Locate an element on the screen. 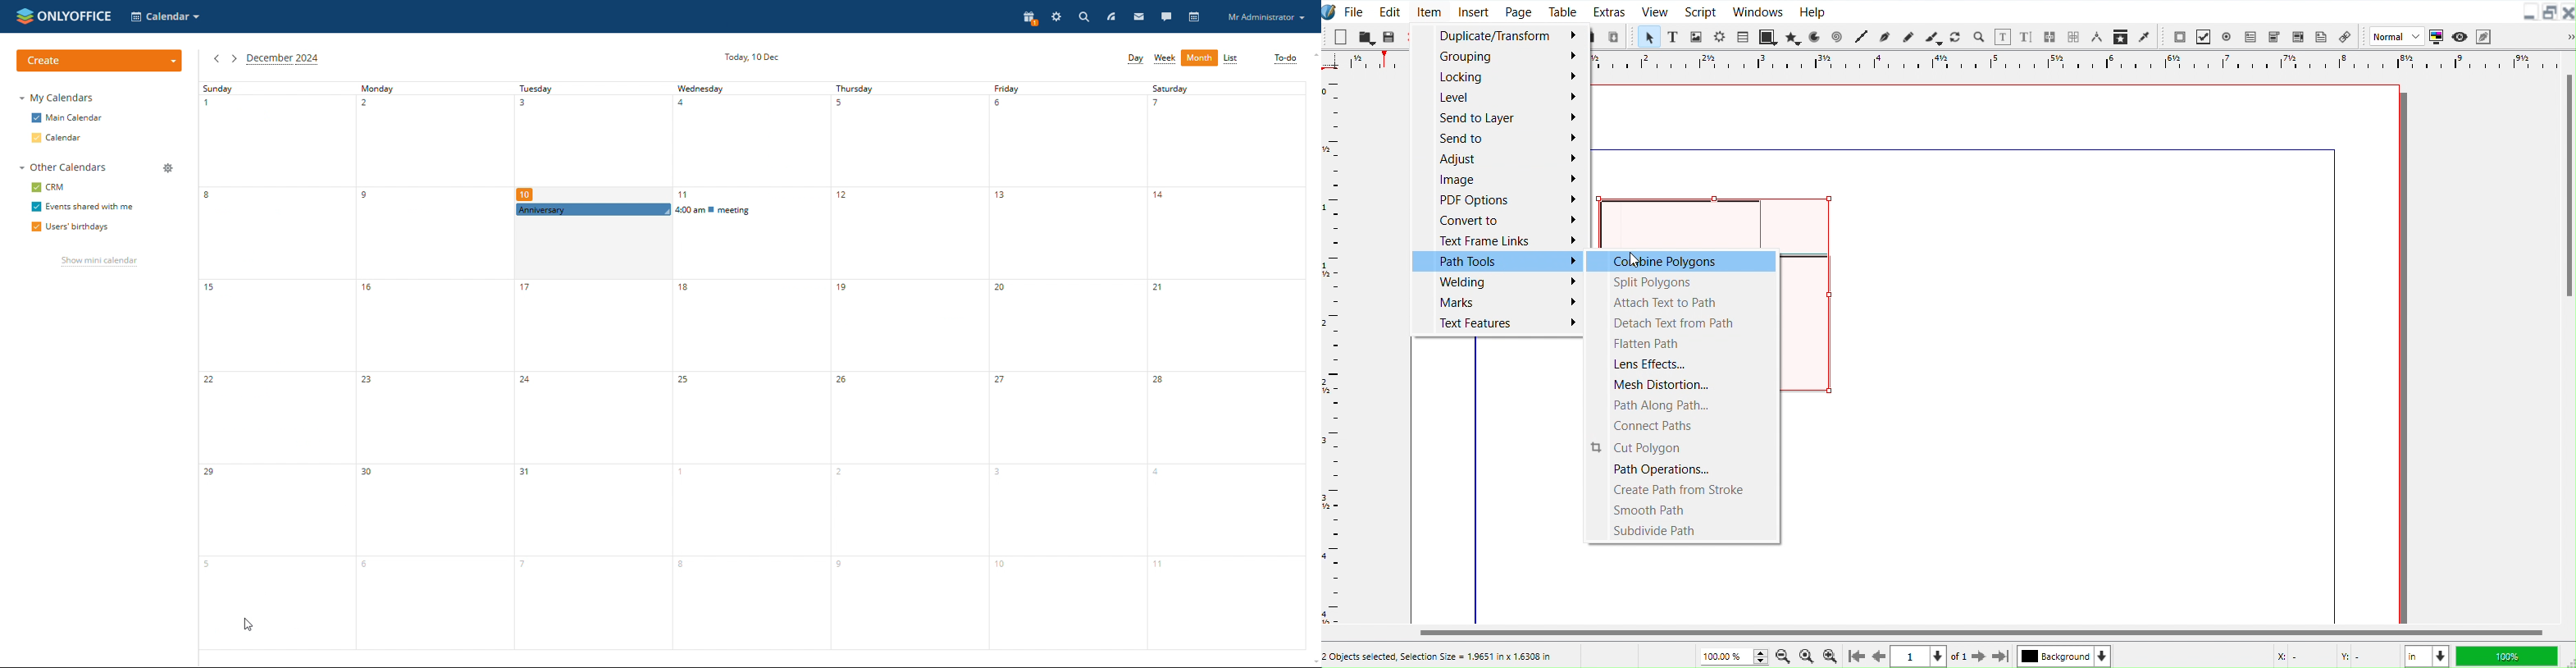 The image size is (2576, 672). Subdivide Path is located at coordinates (1684, 532).